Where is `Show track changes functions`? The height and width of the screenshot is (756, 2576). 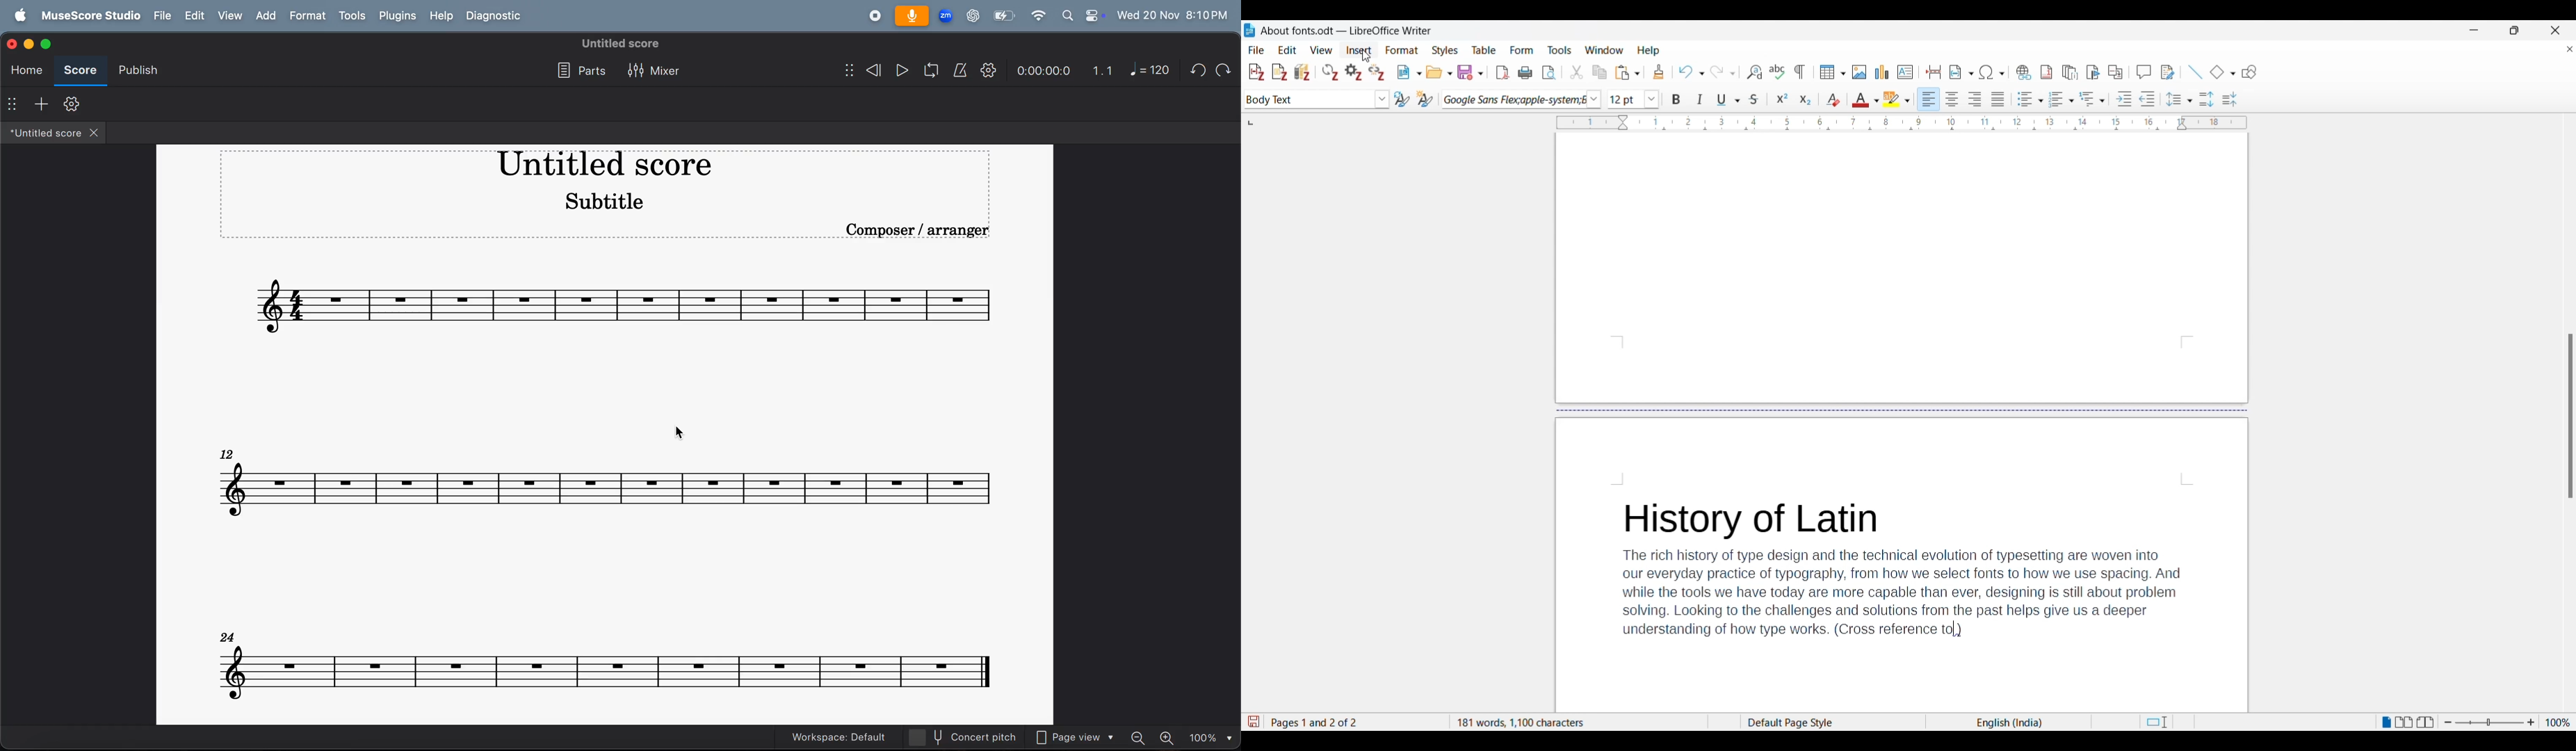
Show track changes functions is located at coordinates (2167, 72).